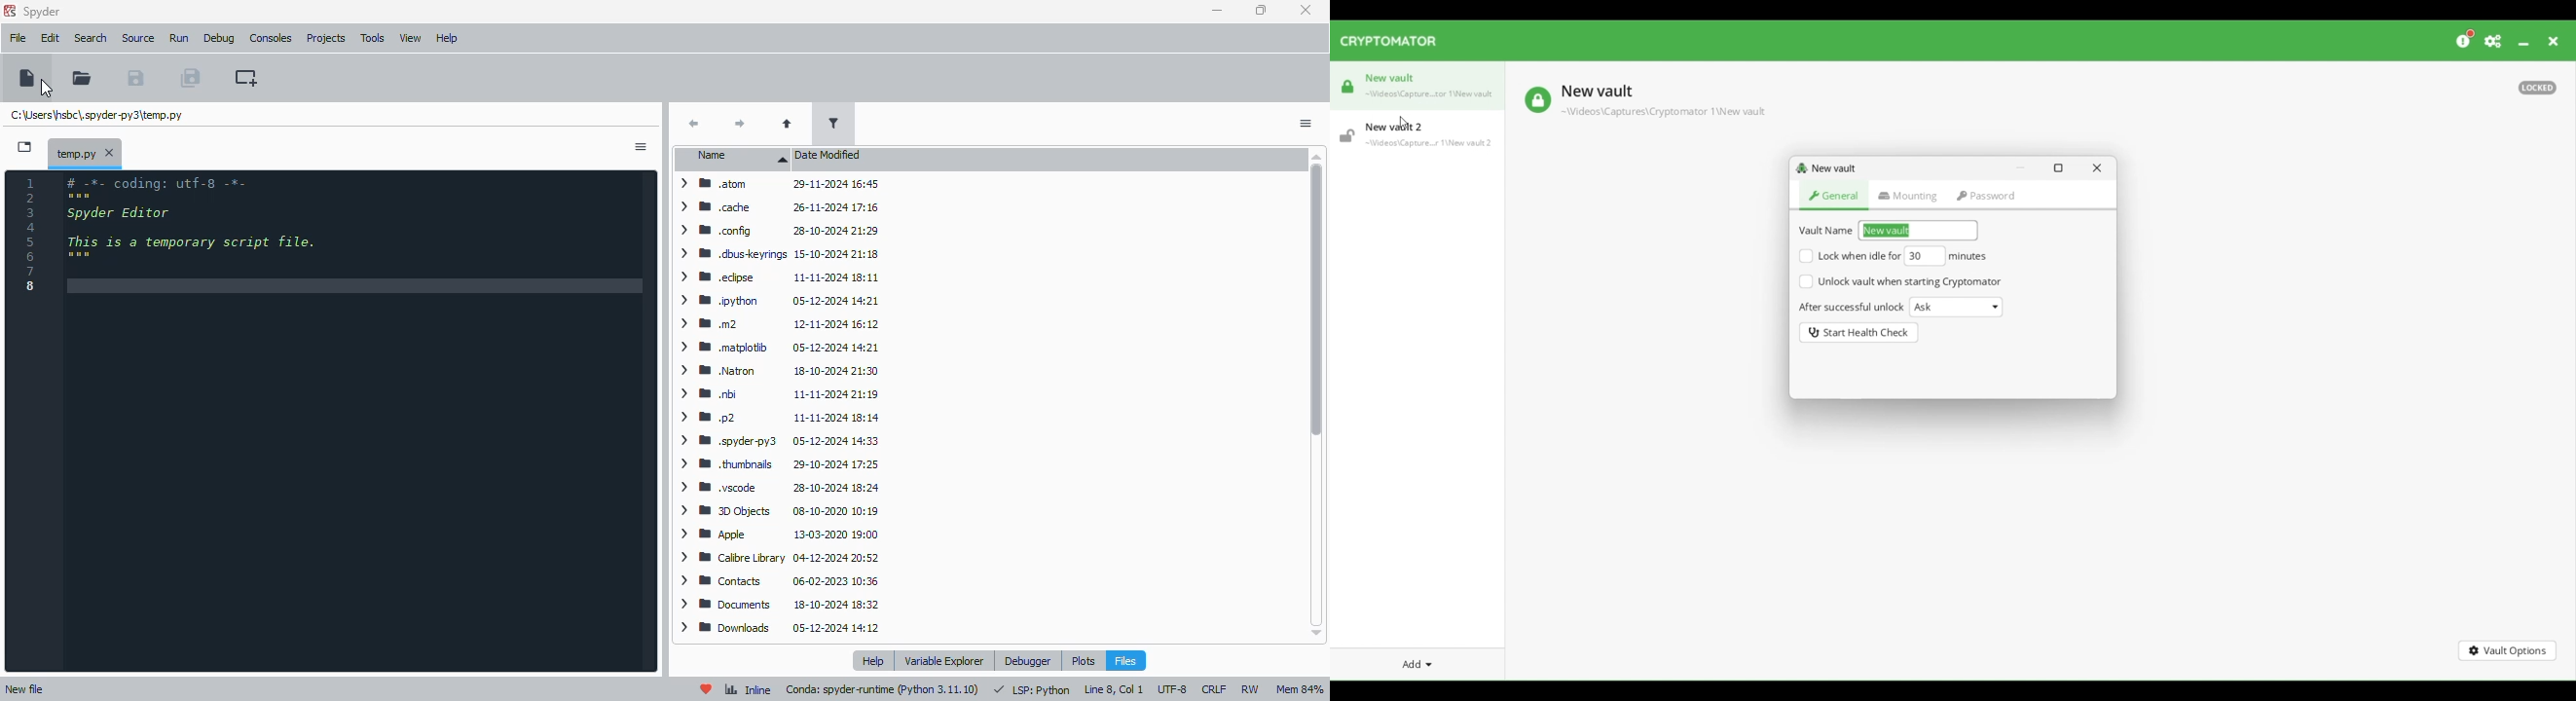  What do you see at coordinates (18, 38) in the screenshot?
I see `file` at bounding box center [18, 38].